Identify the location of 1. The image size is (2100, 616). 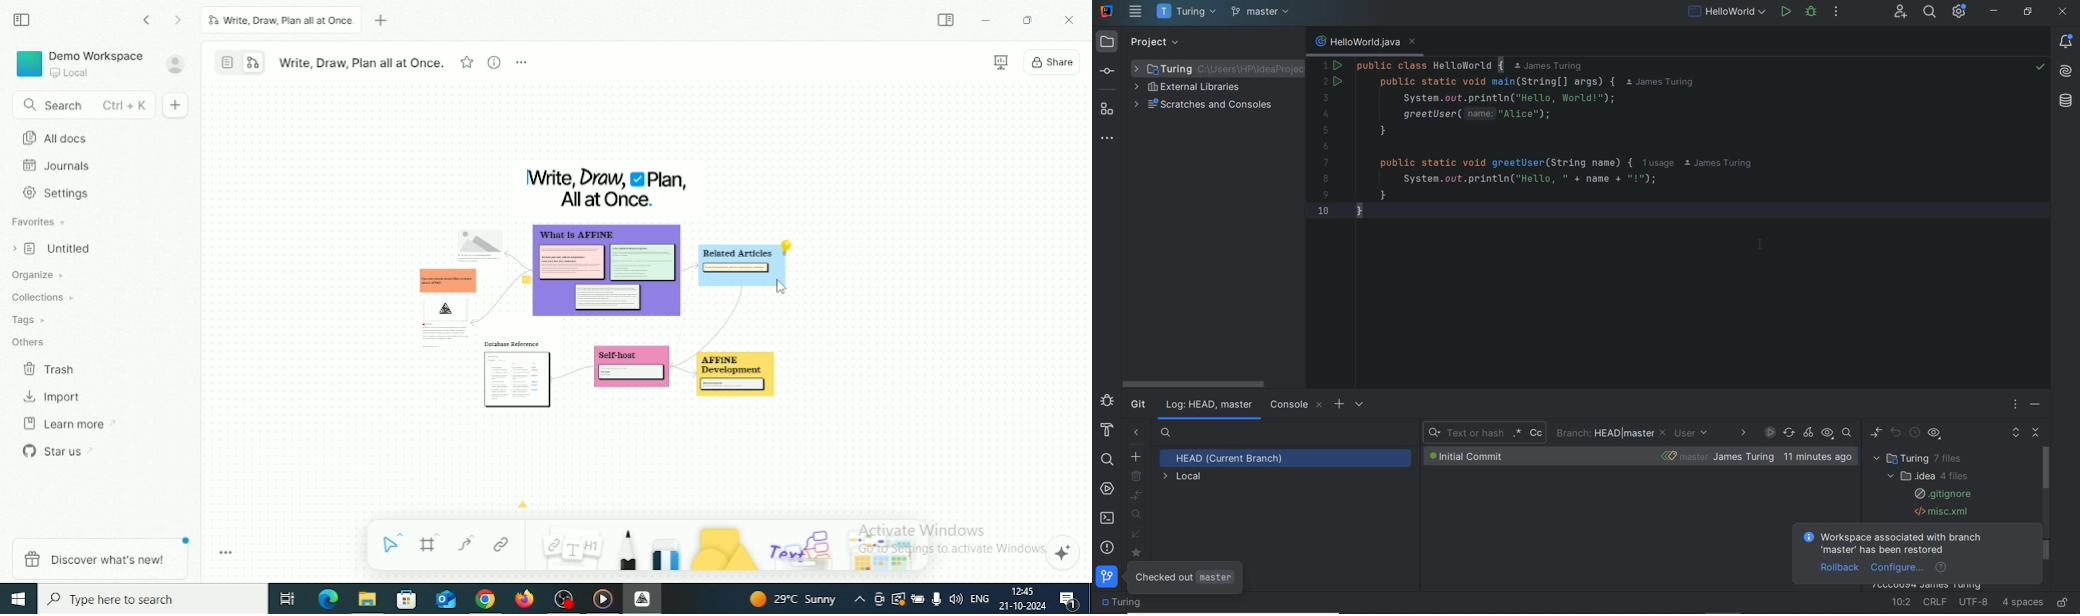
(1327, 65).